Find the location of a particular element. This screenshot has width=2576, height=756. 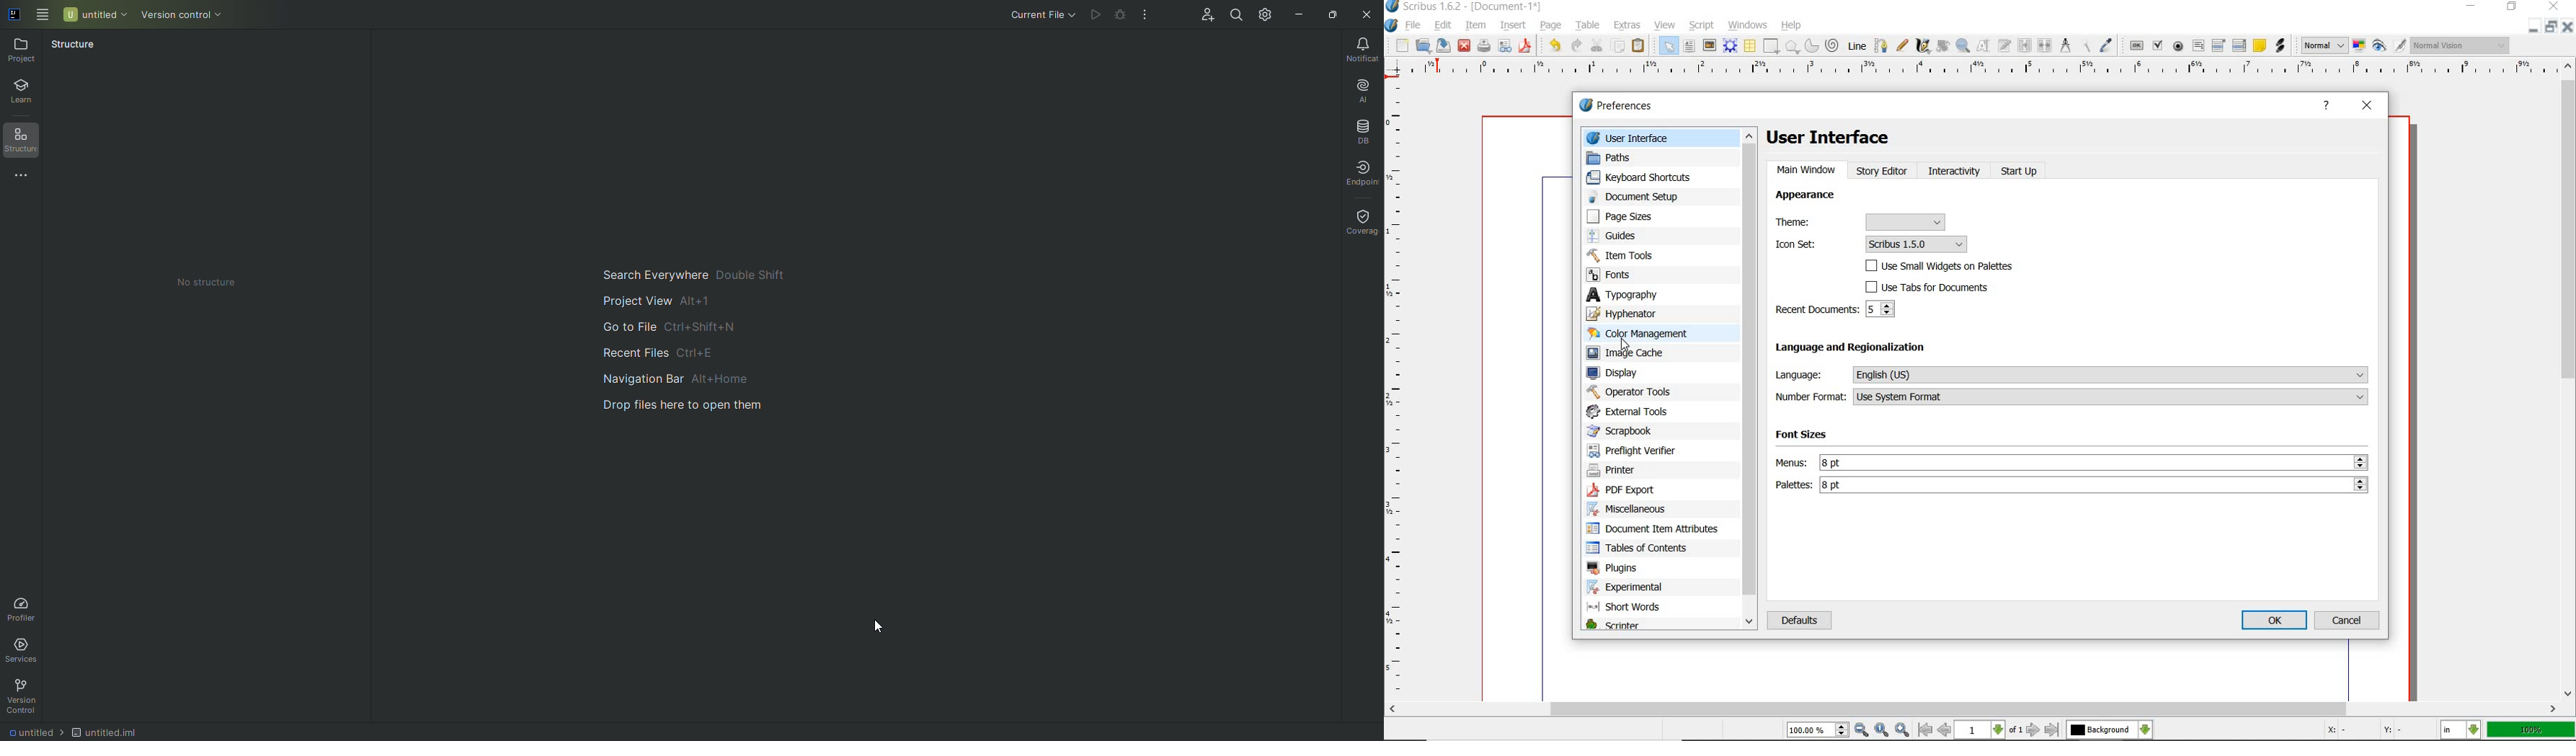

scrollbar is located at coordinates (1749, 380).